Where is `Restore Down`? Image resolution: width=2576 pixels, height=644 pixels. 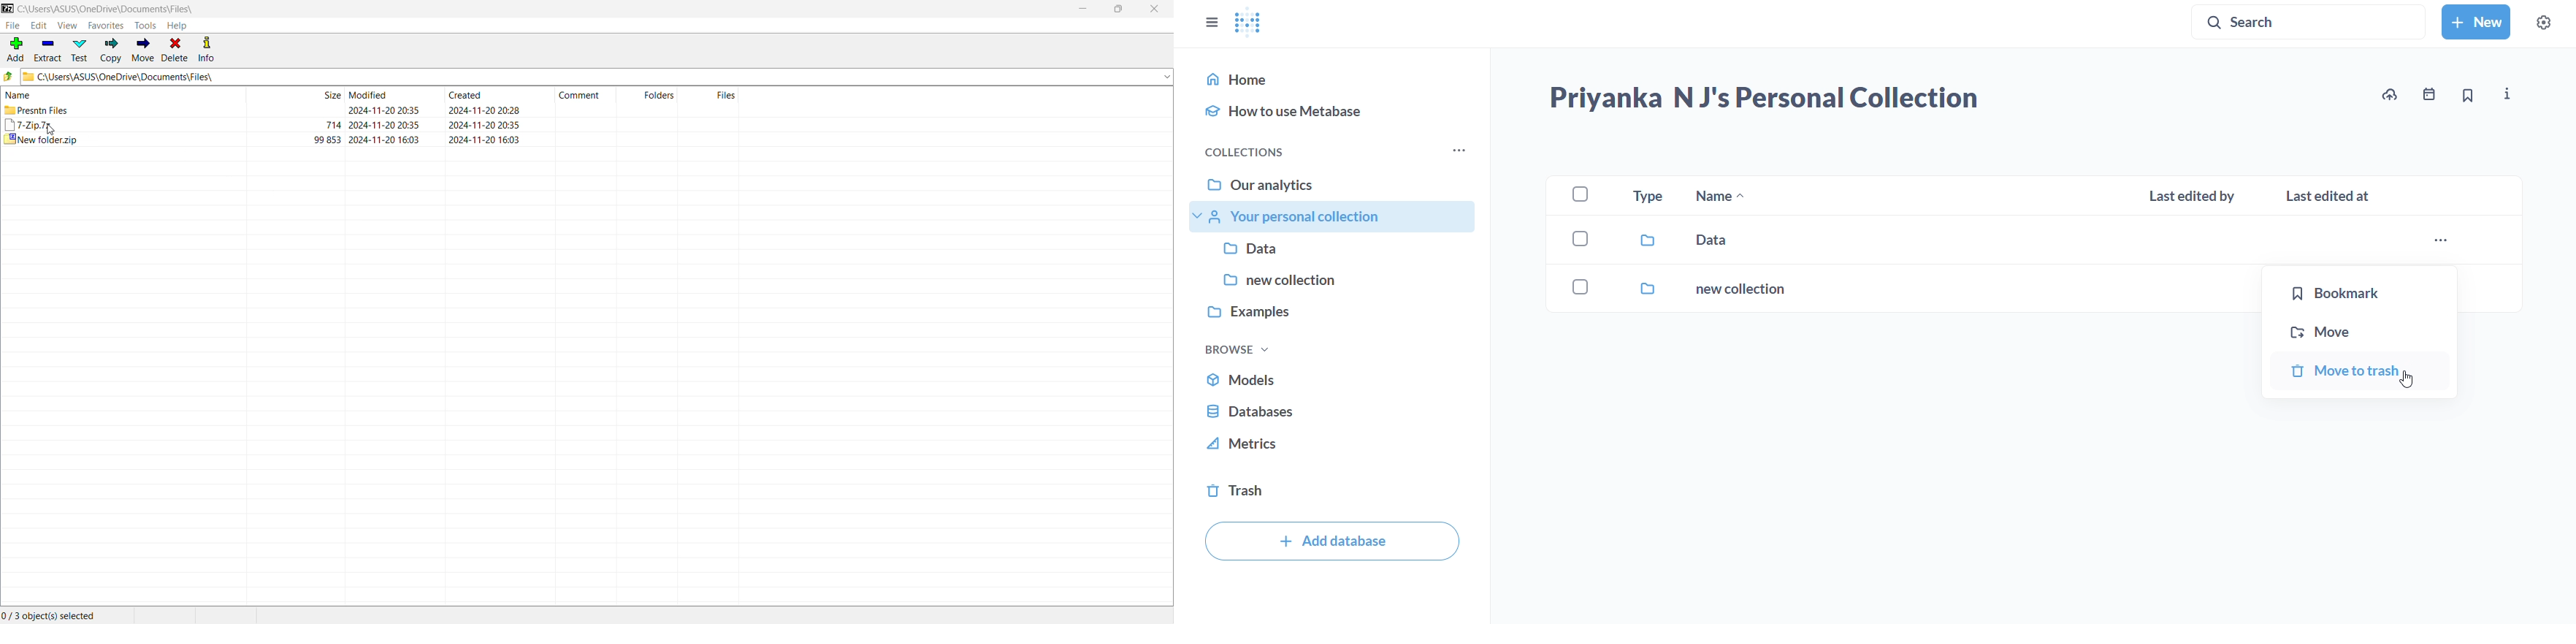 Restore Down is located at coordinates (1123, 9).